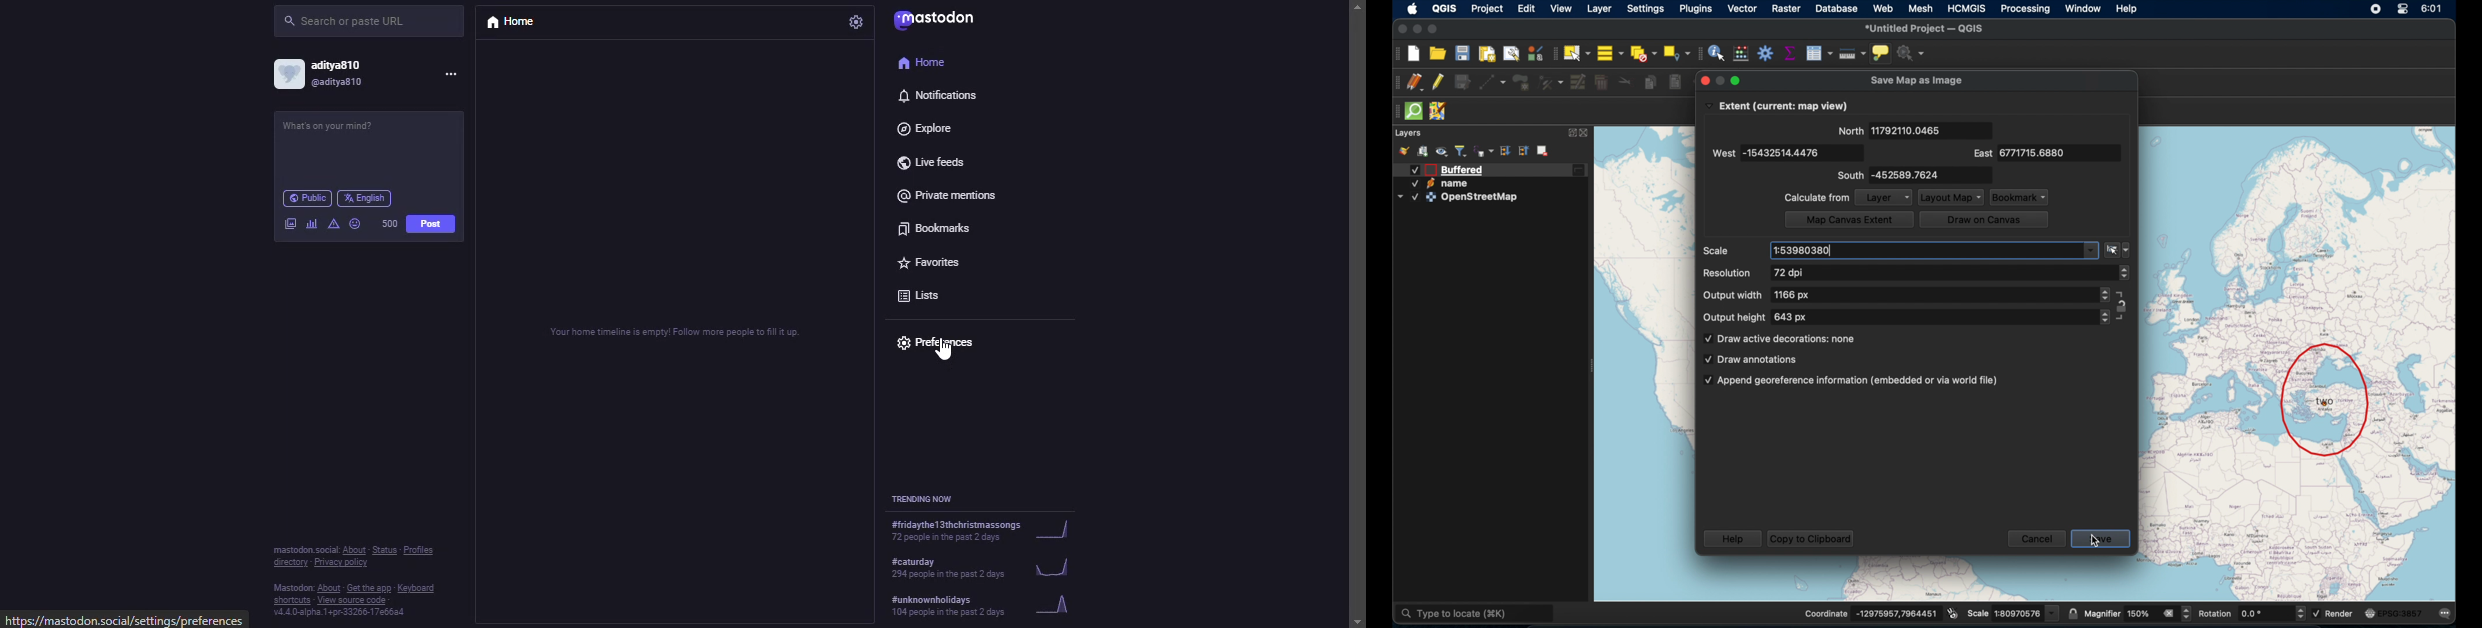  Describe the element at coordinates (311, 223) in the screenshot. I see `polls` at that location.